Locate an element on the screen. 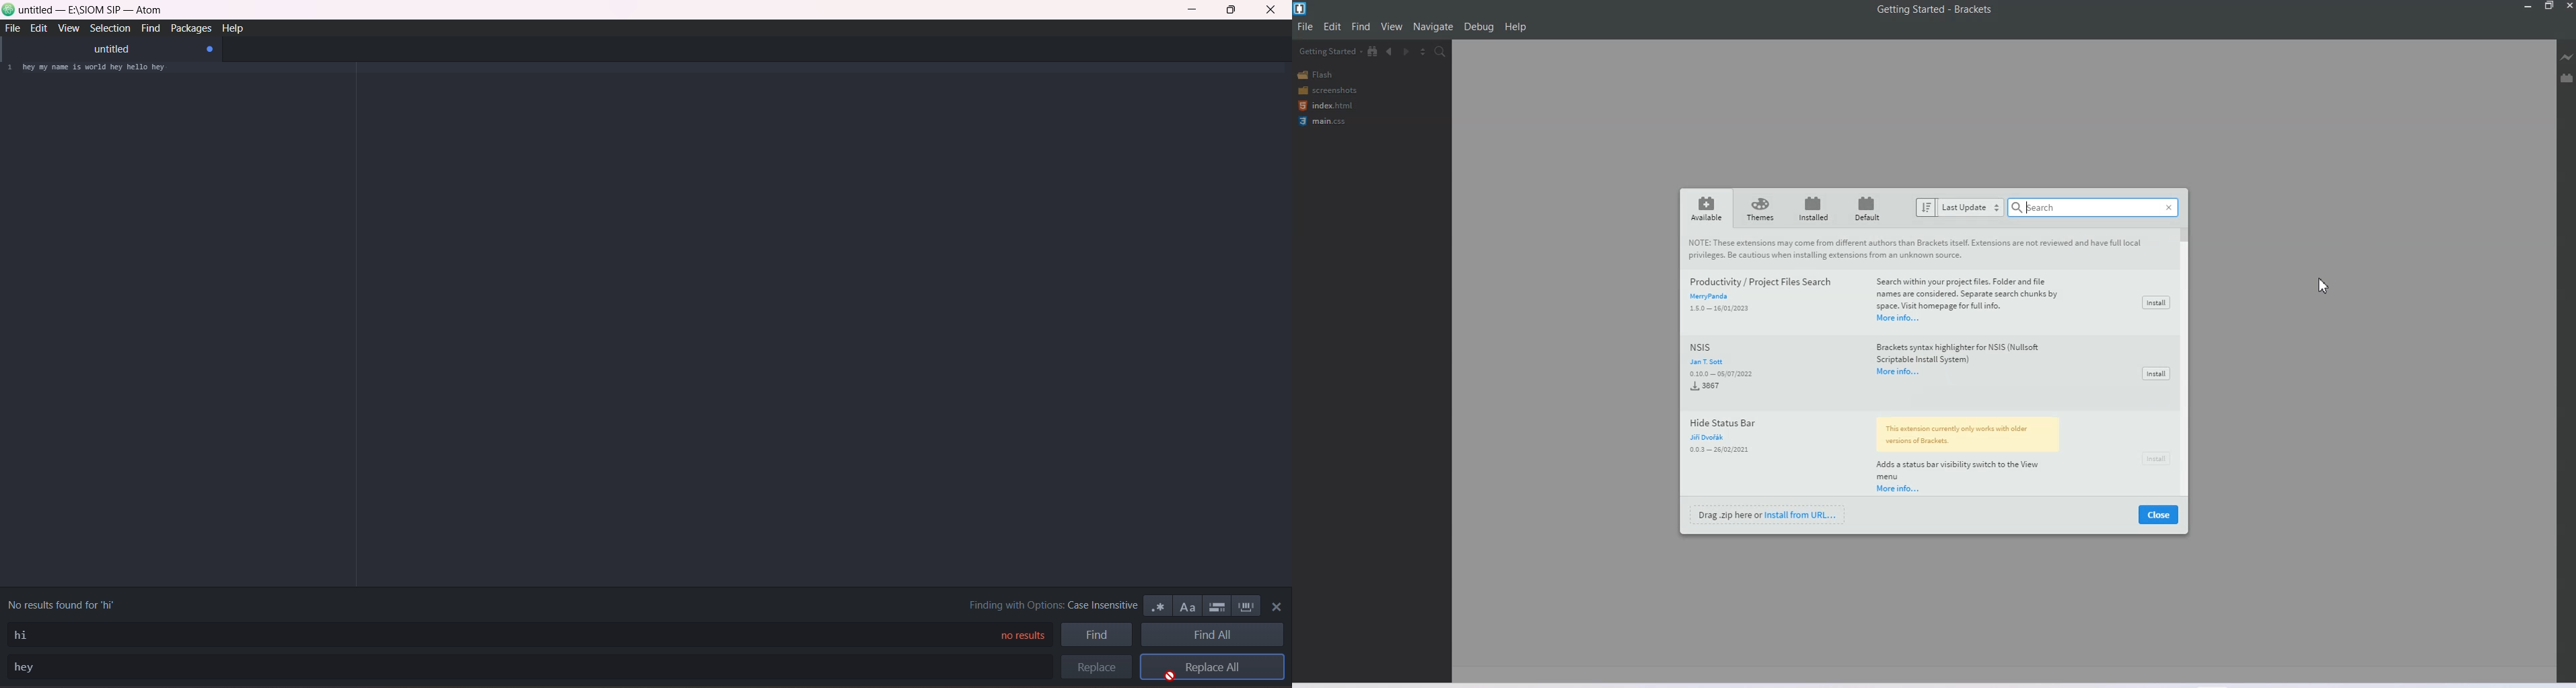 Image resolution: width=2576 pixels, height=700 pixels. merry panda is located at coordinates (1712, 297).